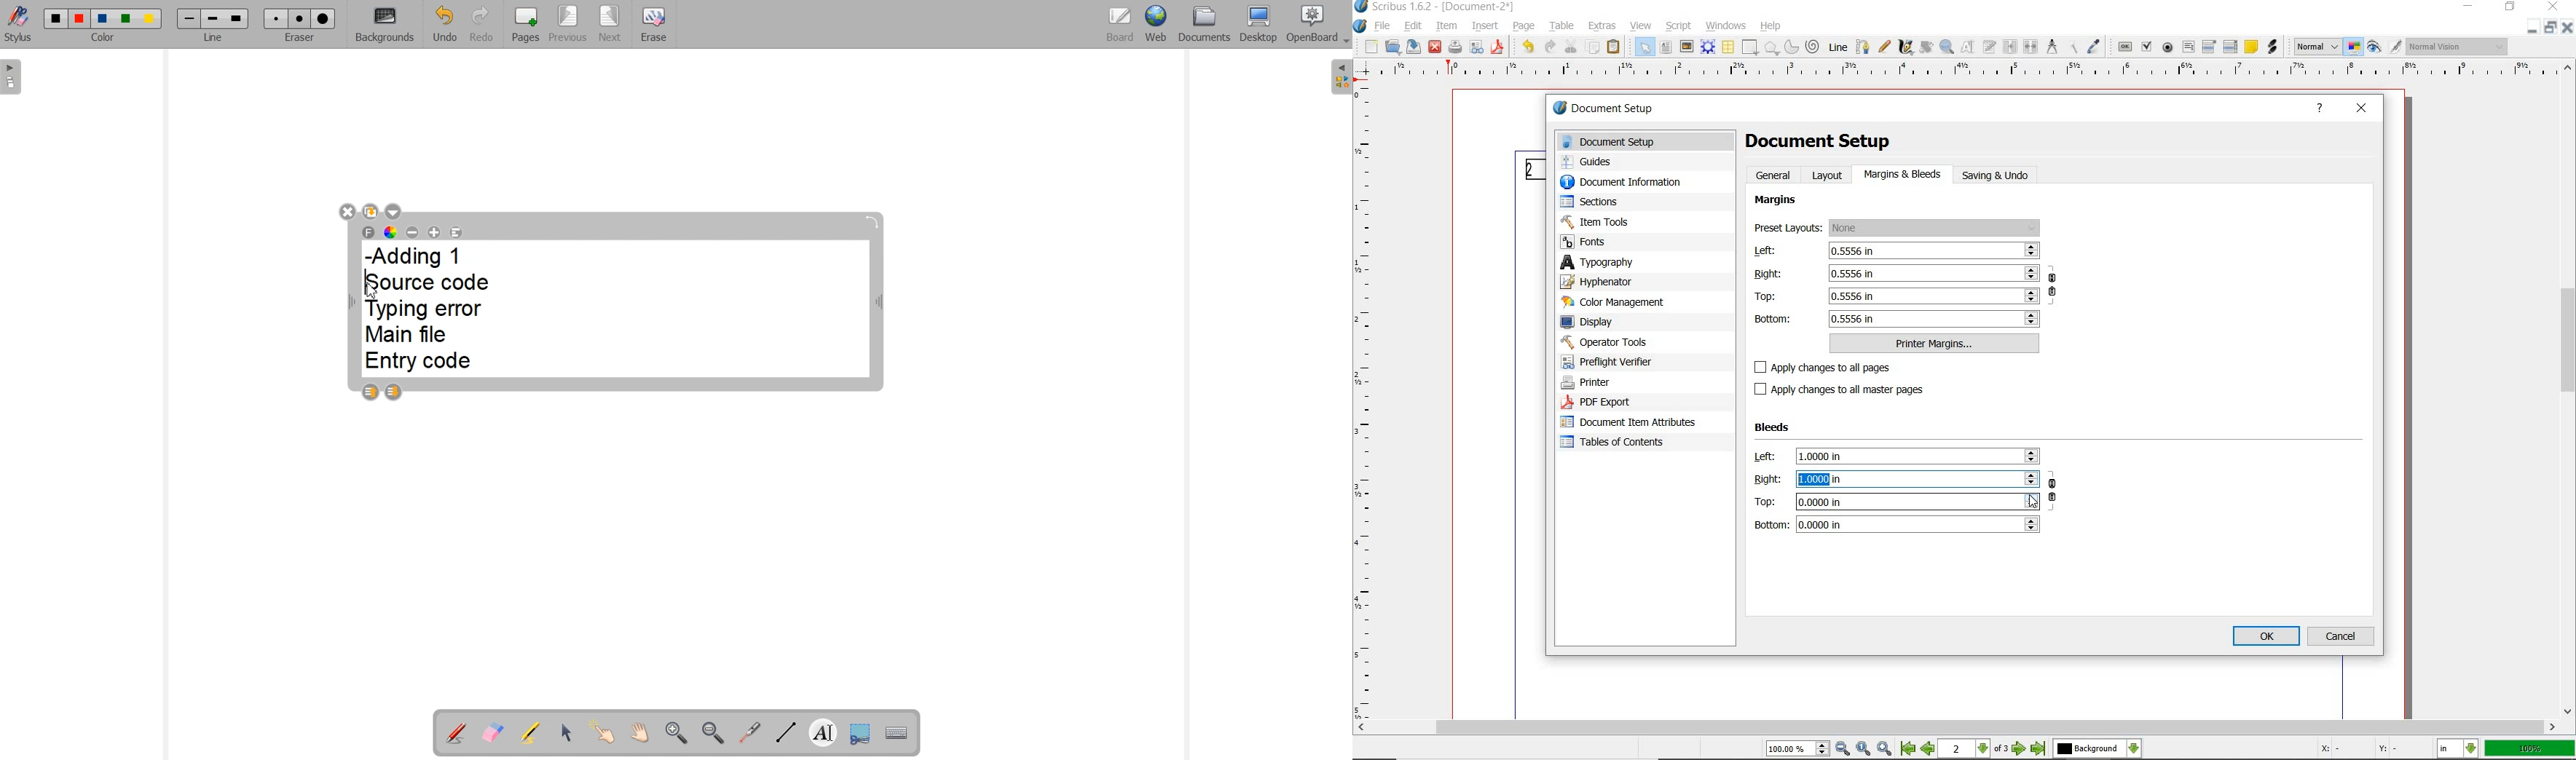  I want to click on print, so click(1454, 47).